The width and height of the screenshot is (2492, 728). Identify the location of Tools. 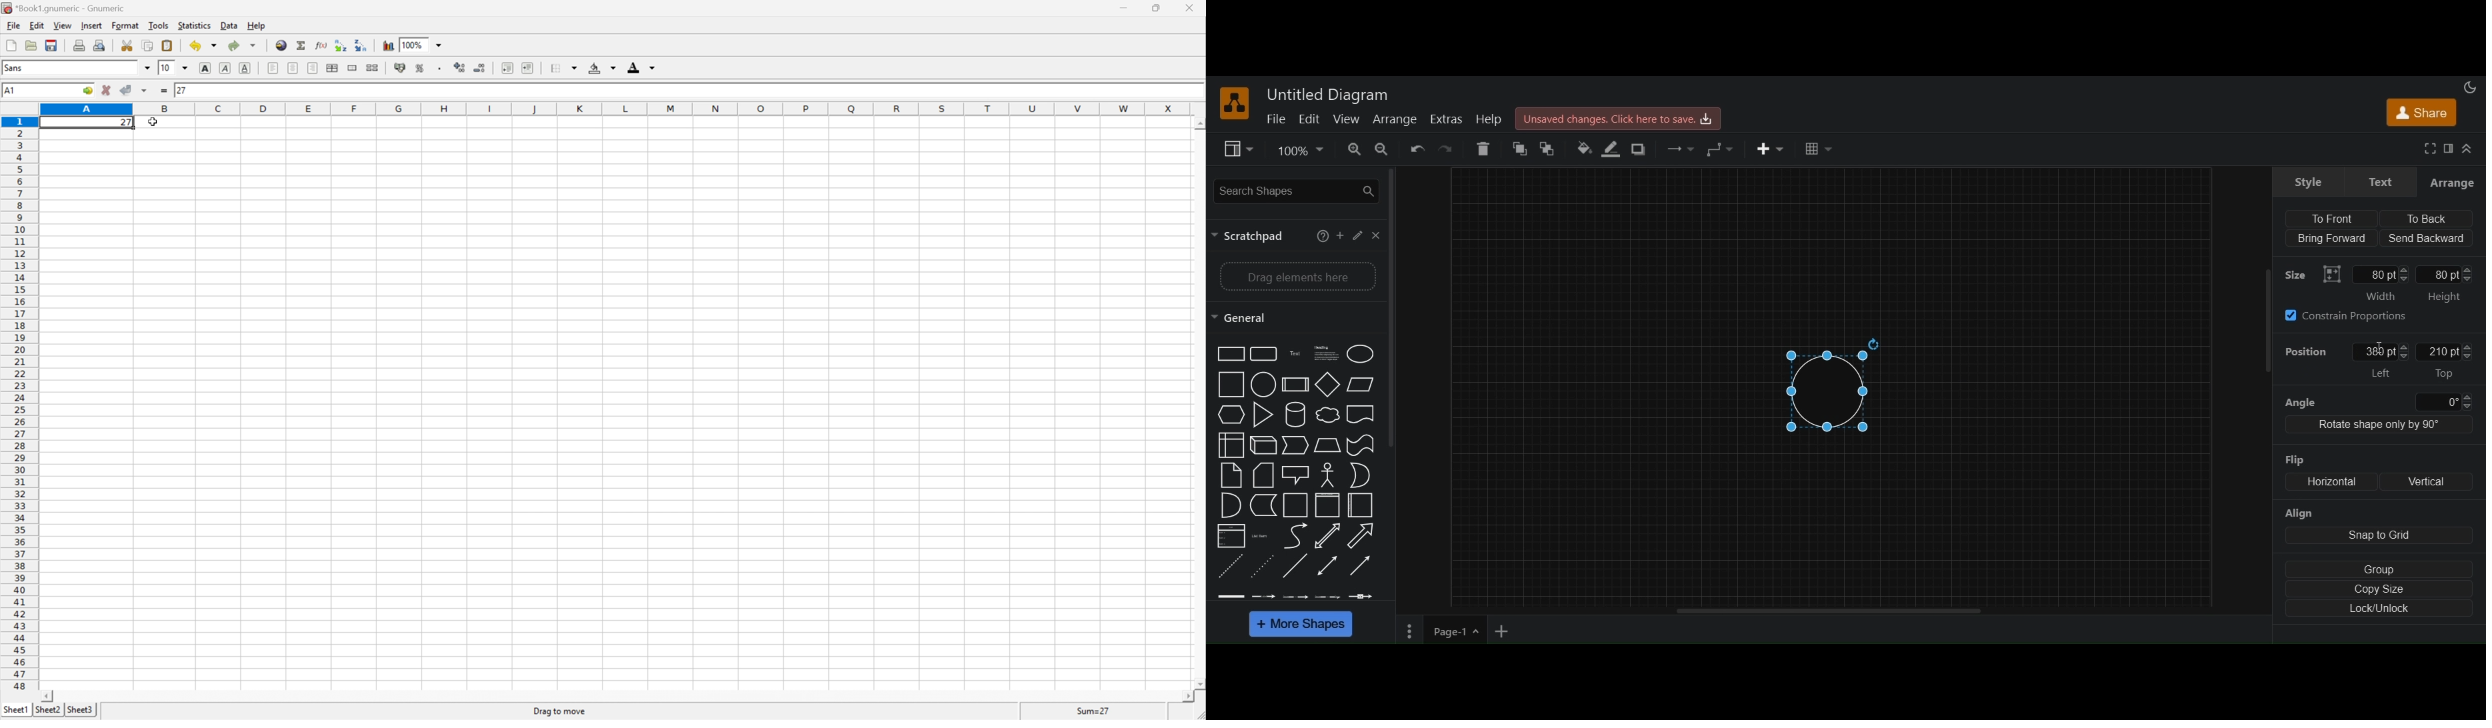
(158, 24).